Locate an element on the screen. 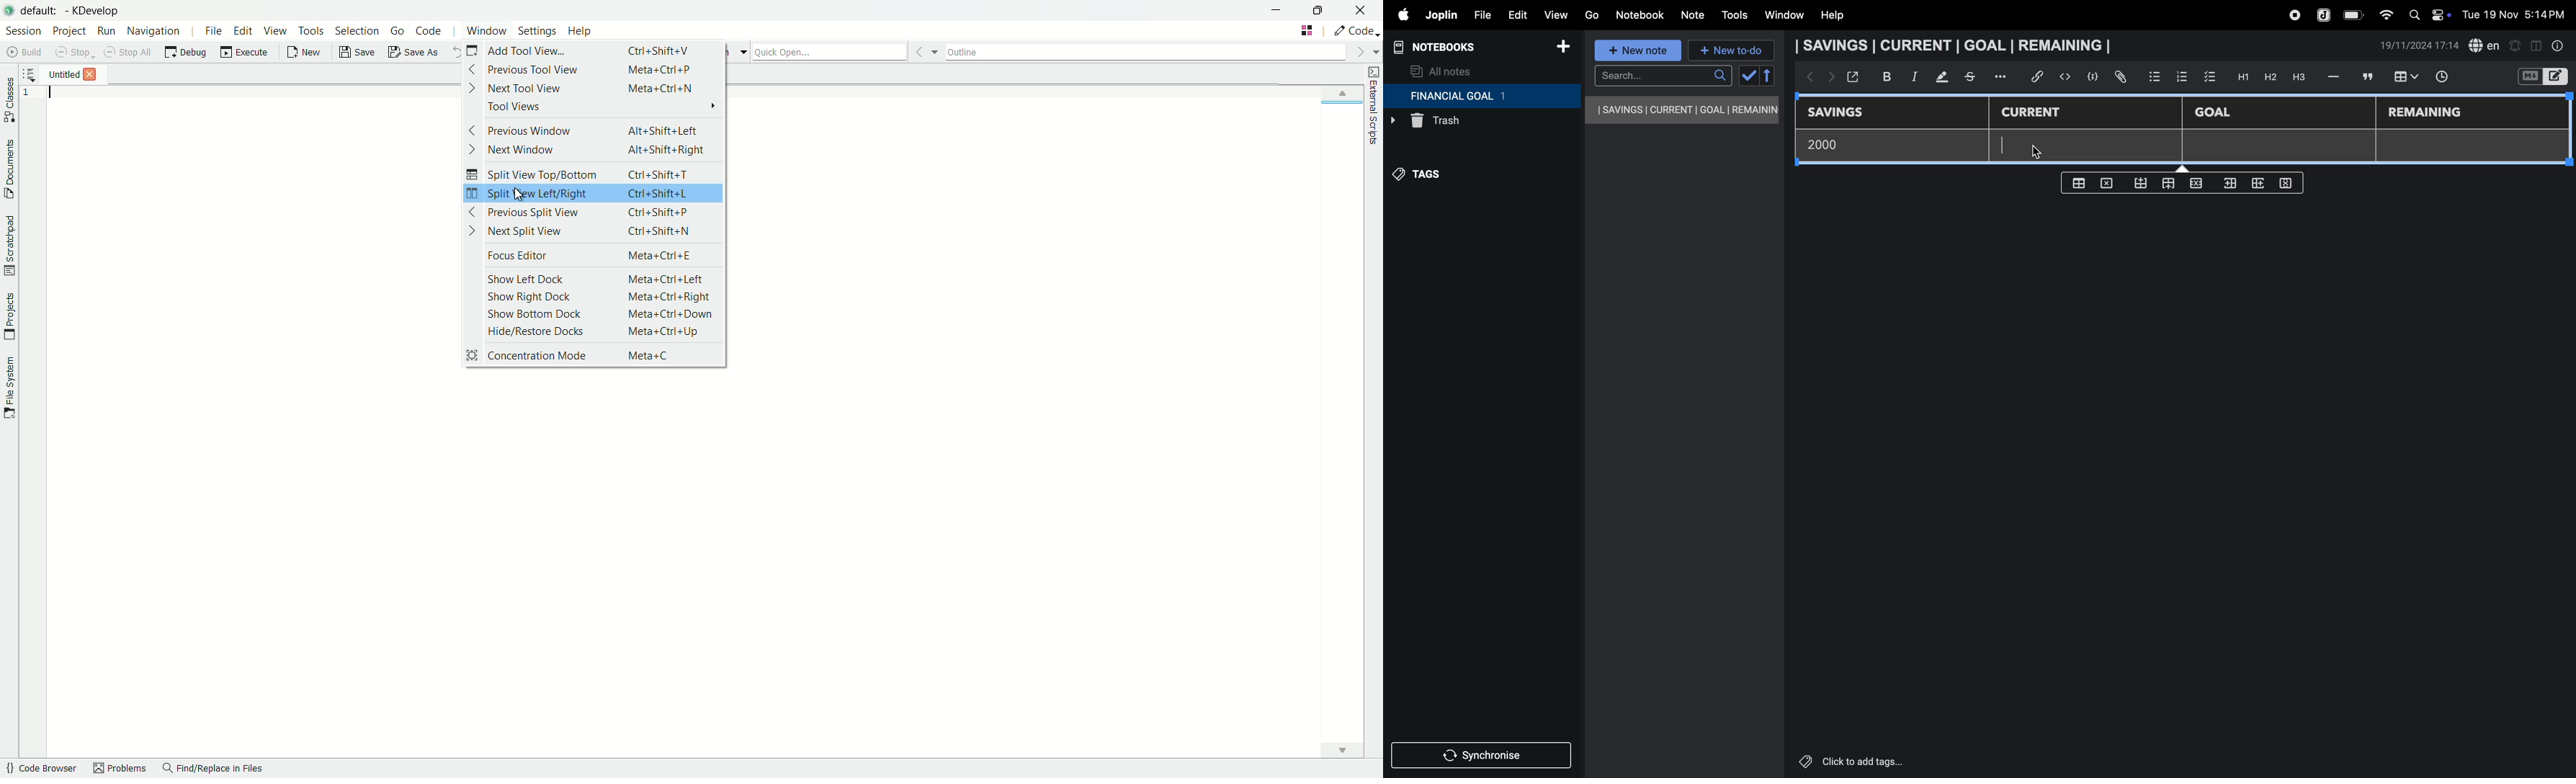  view menu is located at coordinates (276, 30).